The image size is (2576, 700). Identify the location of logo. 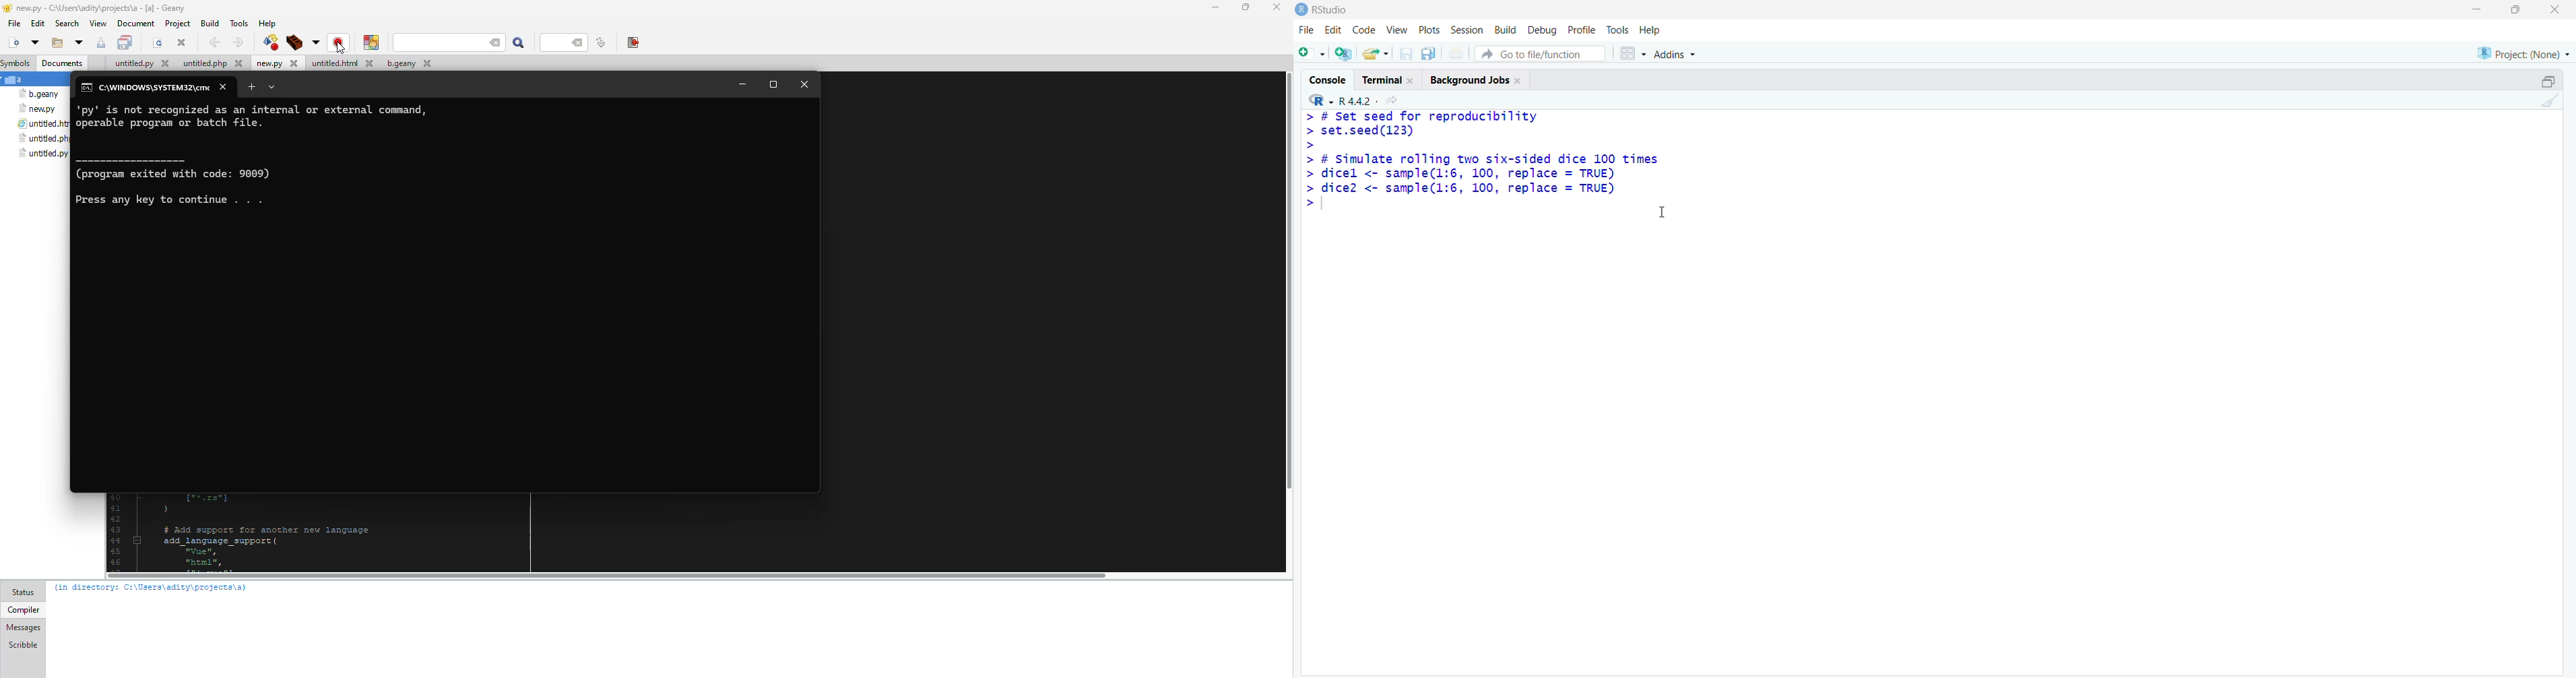
(1301, 9).